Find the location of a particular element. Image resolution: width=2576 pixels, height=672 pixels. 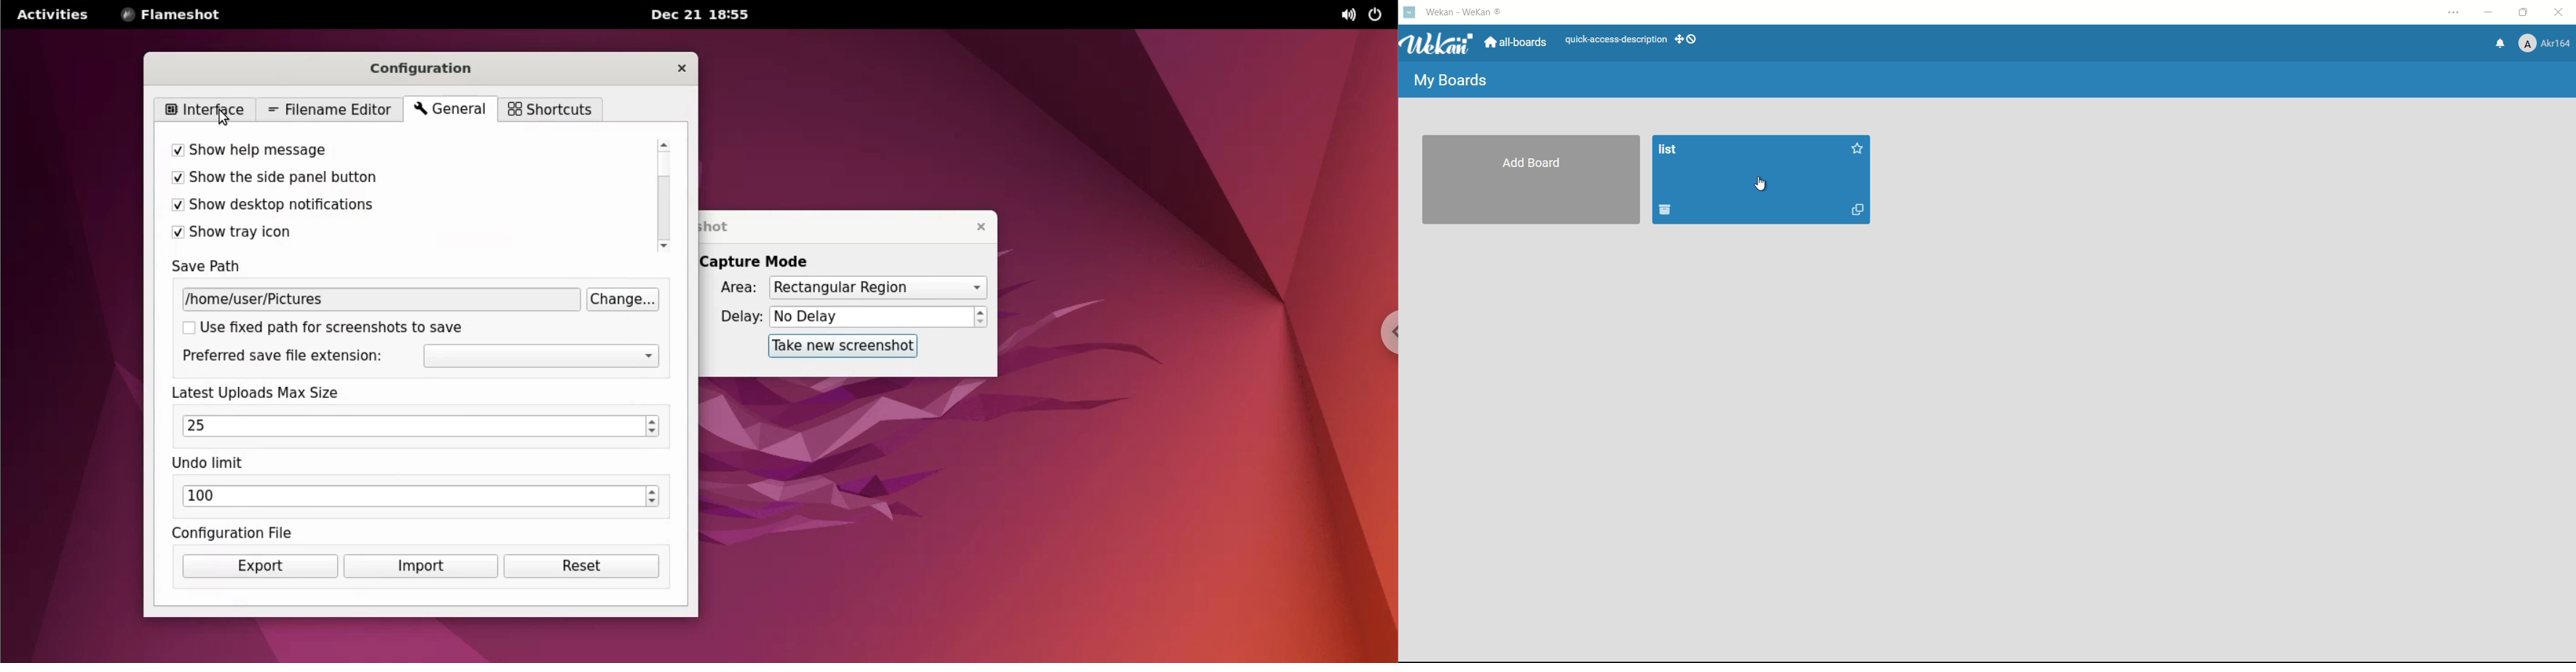

increment or decrement upload max size is located at coordinates (653, 425).